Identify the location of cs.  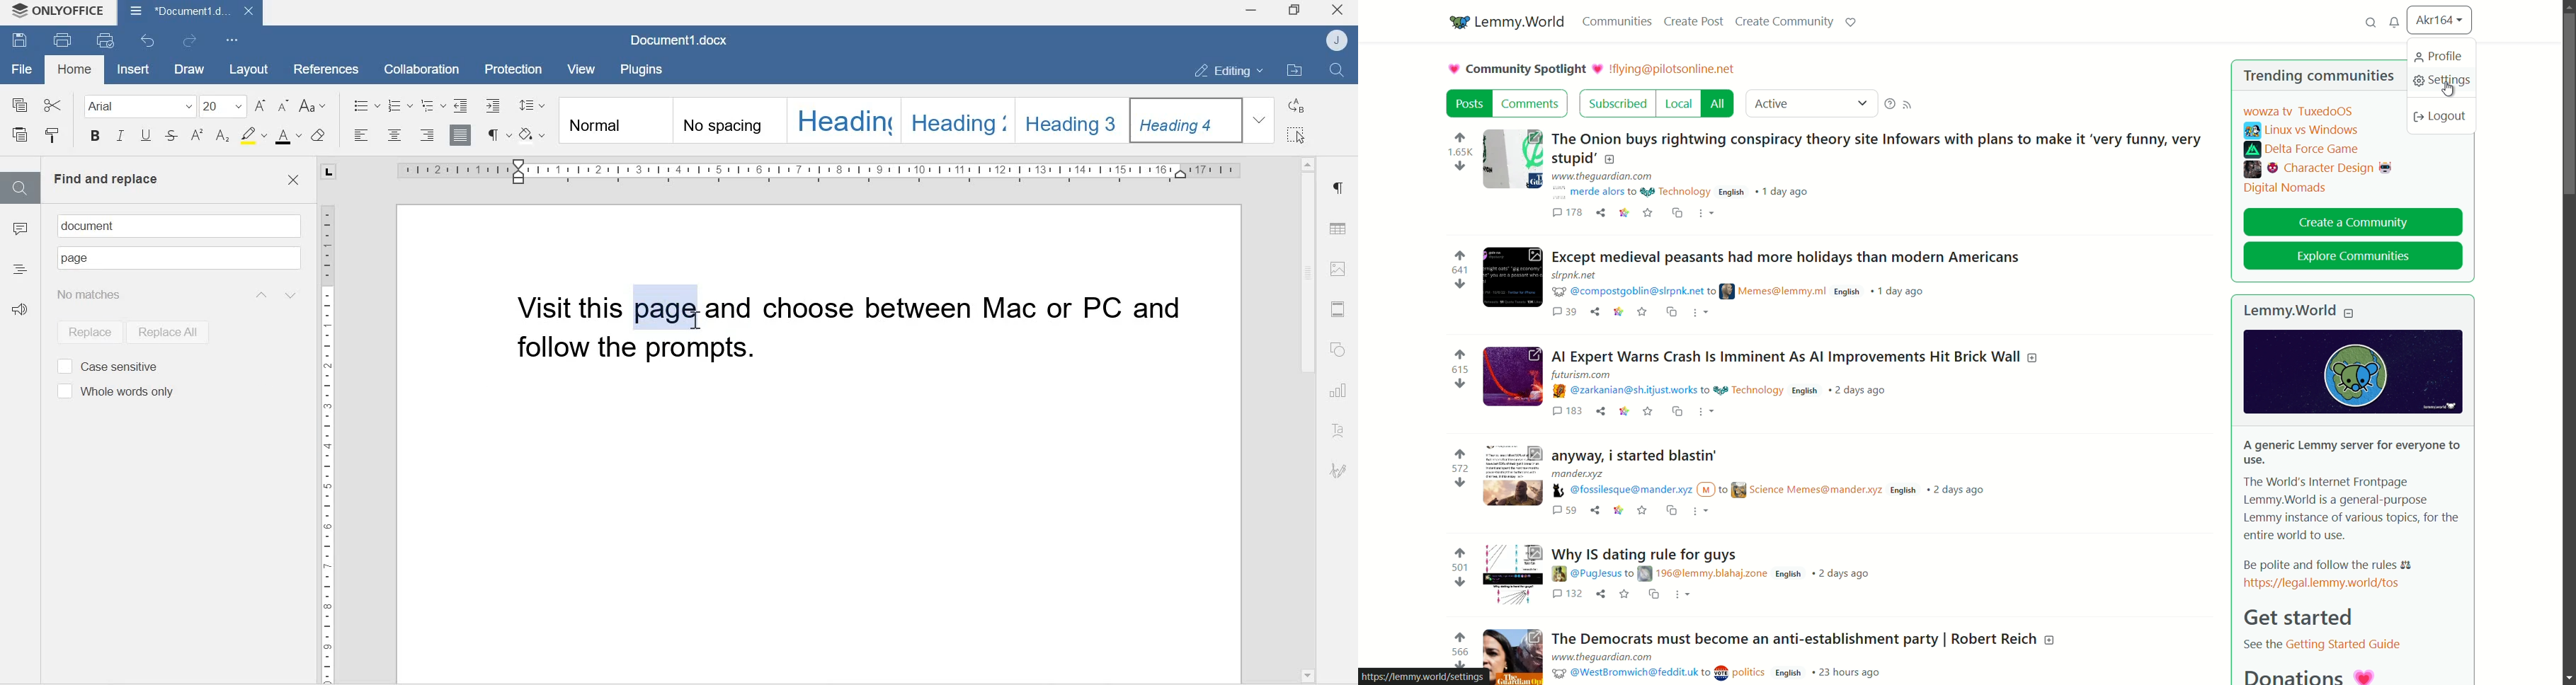
(1653, 593).